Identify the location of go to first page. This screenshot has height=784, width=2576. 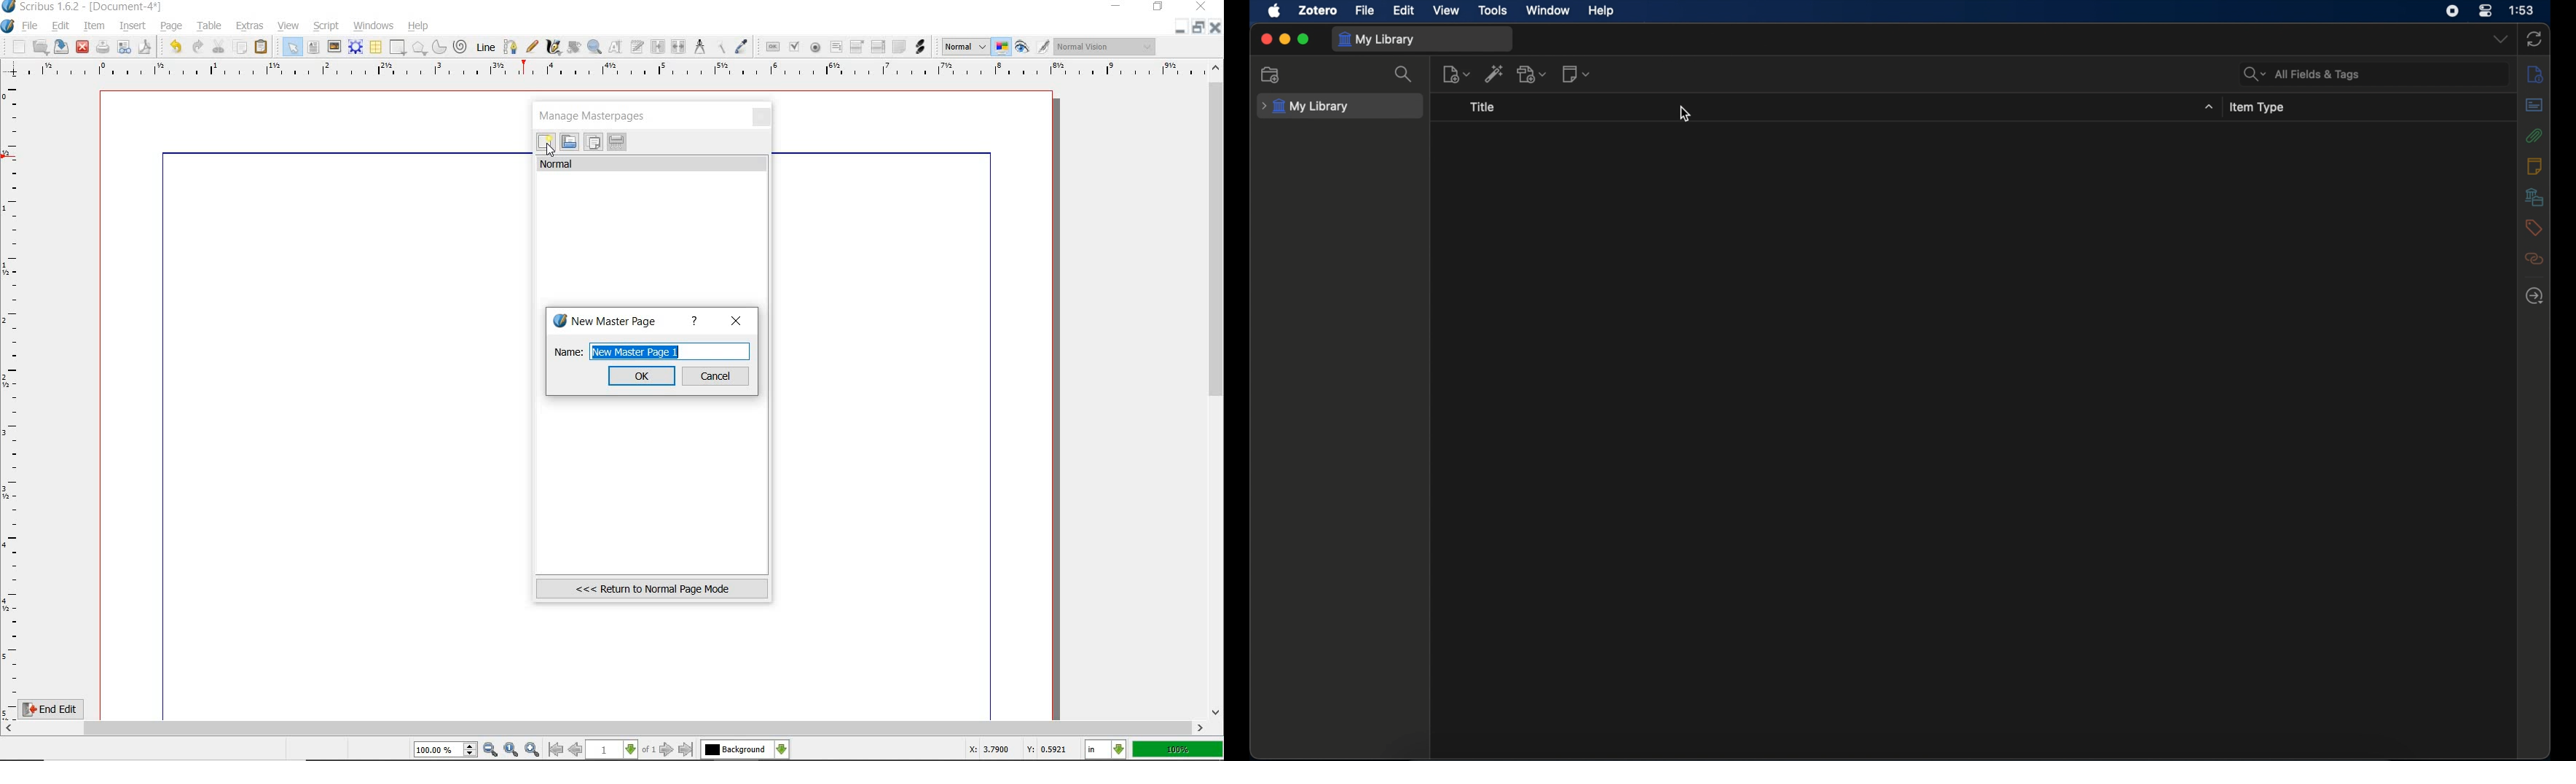
(556, 750).